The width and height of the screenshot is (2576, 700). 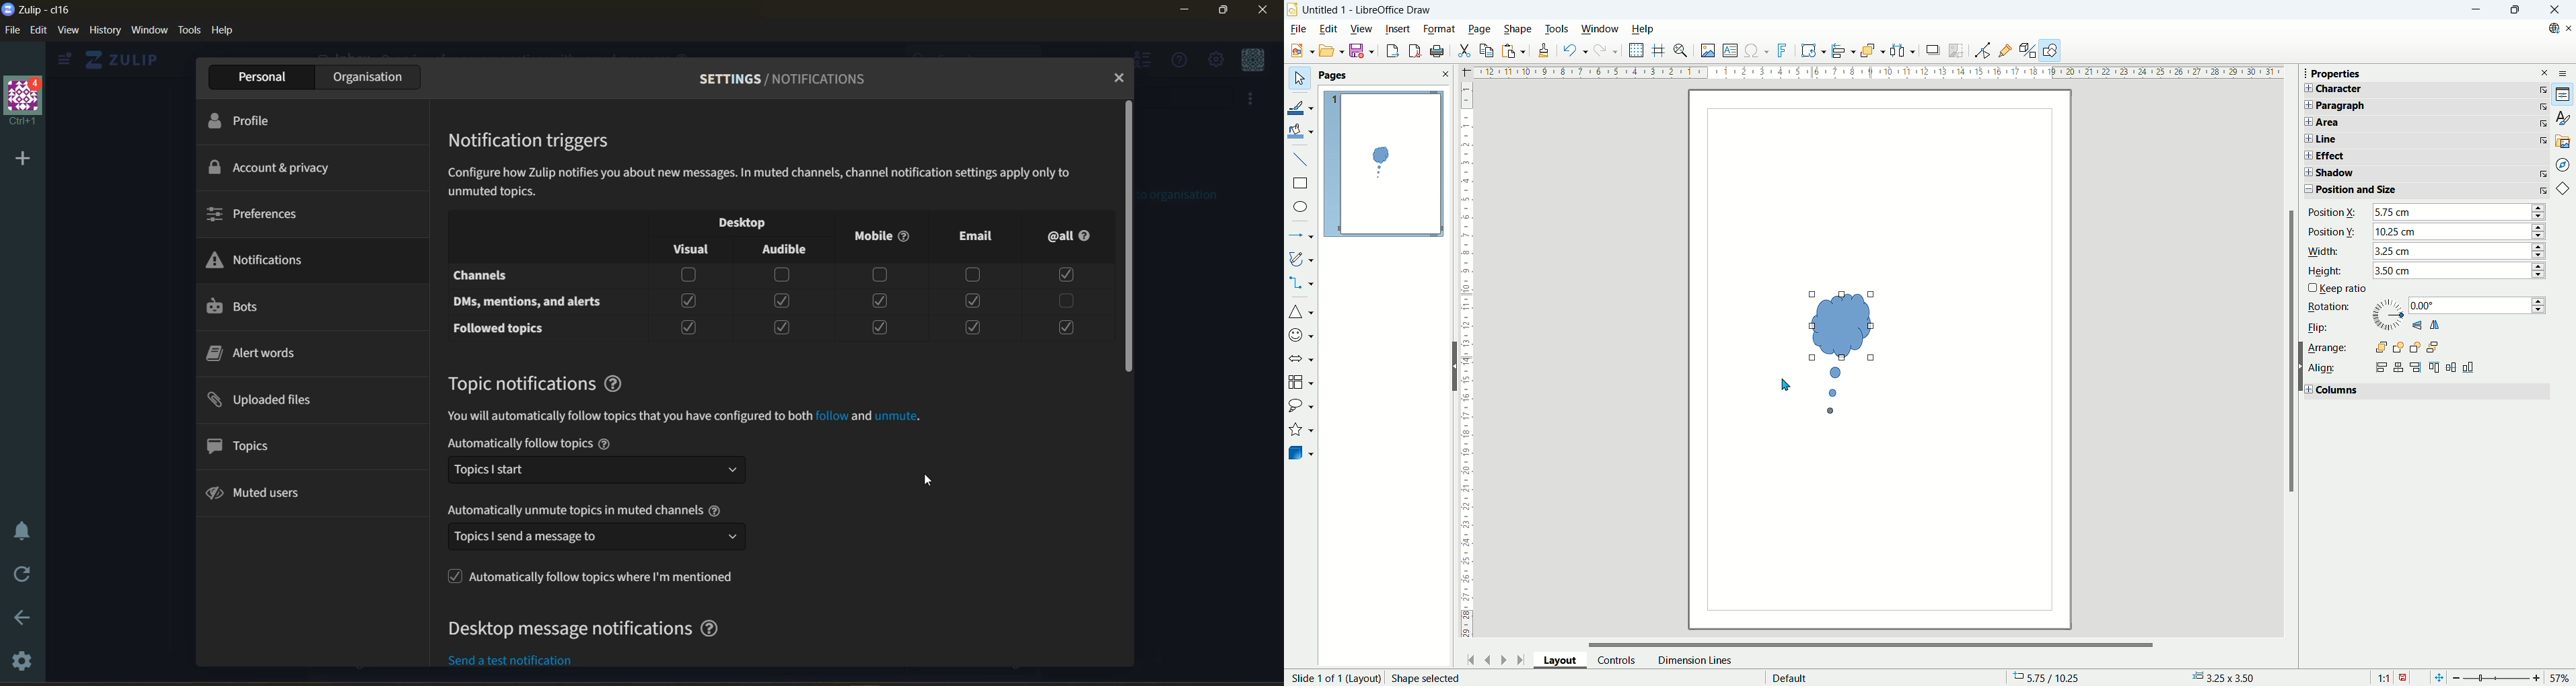 What do you see at coordinates (1872, 641) in the screenshot?
I see `Horizontal scroll bar` at bounding box center [1872, 641].